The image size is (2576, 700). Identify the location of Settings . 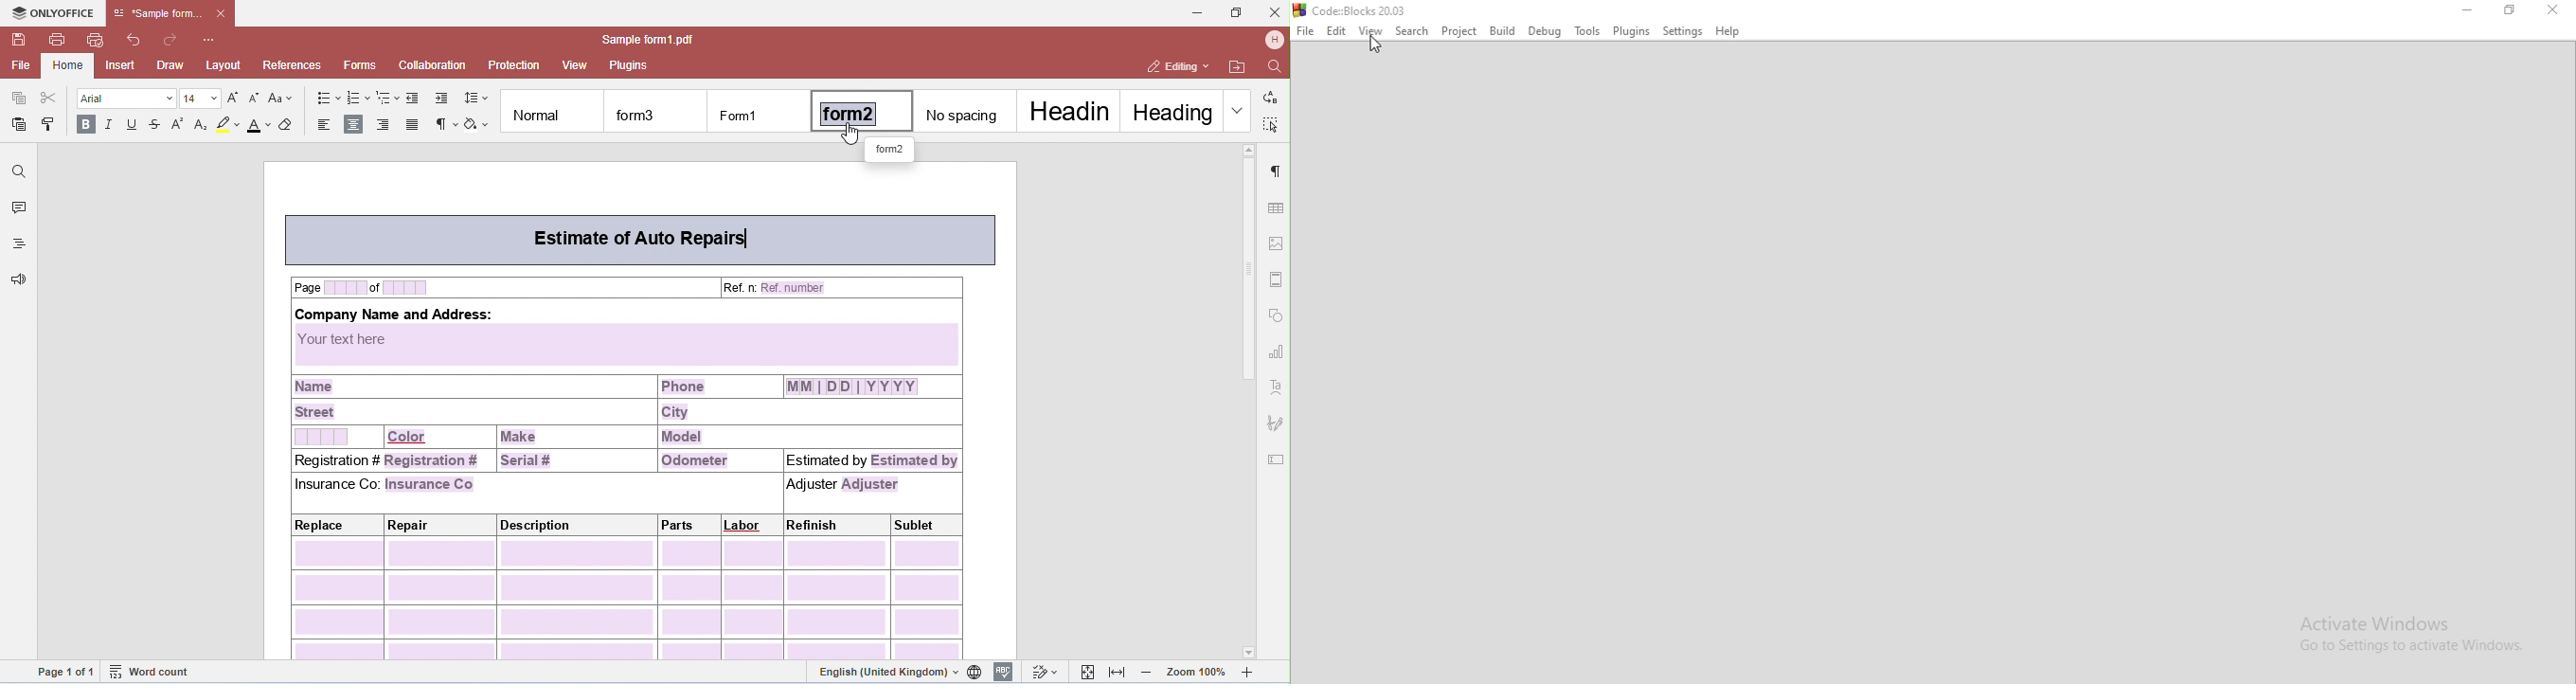
(1683, 30).